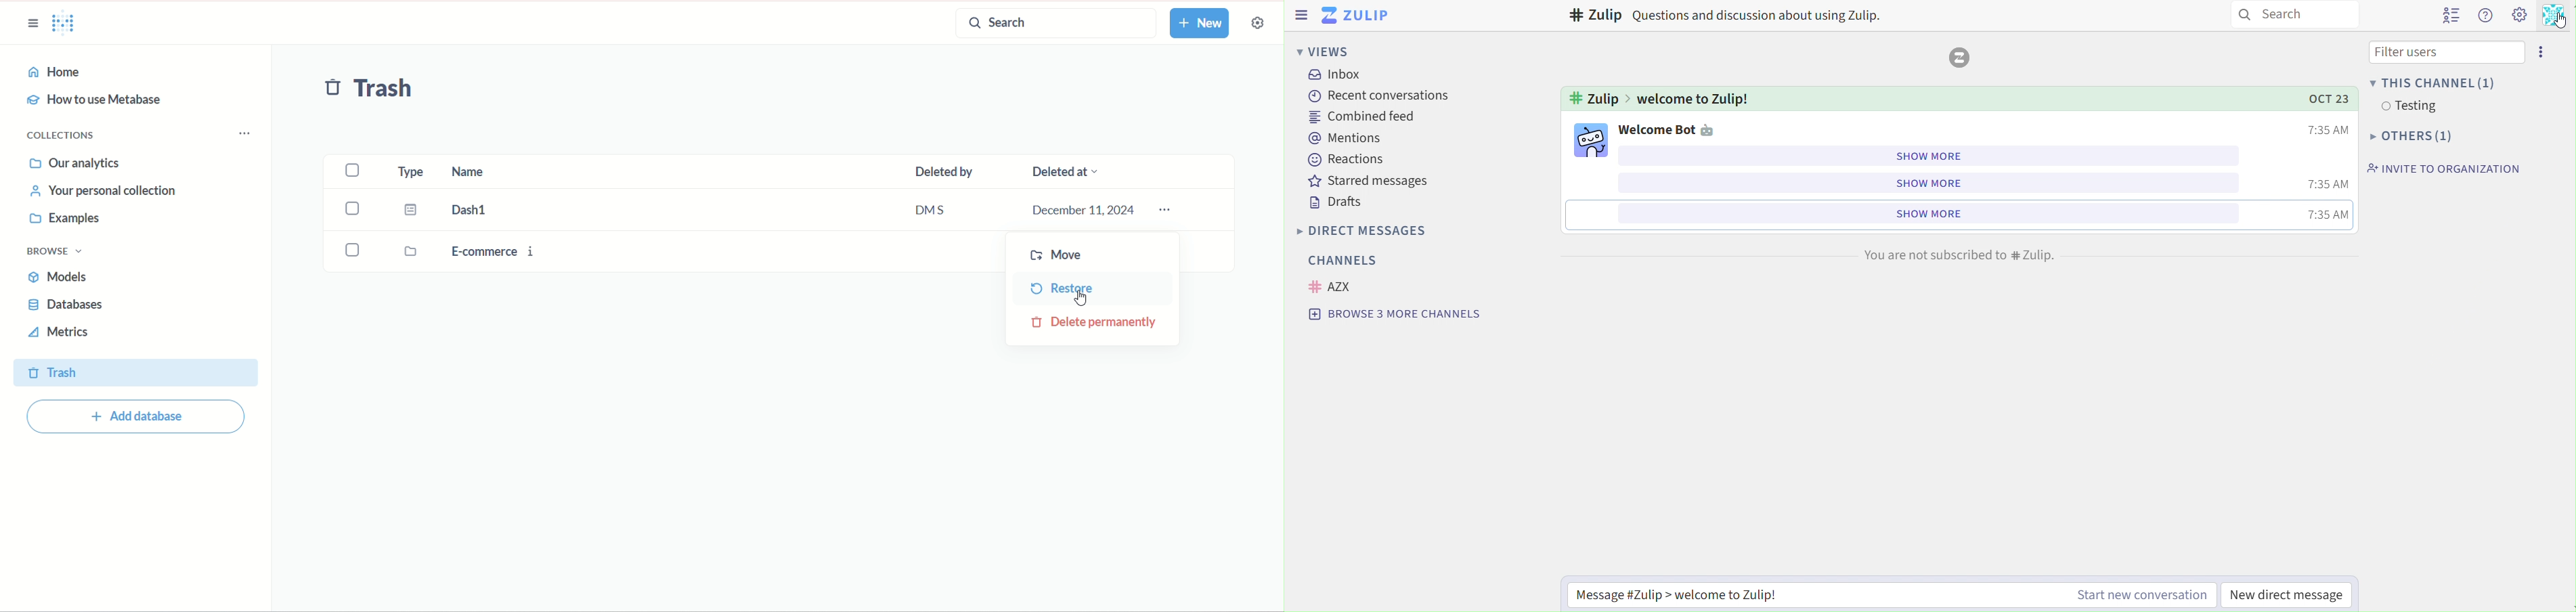 The width and height of the screenshot is (2576, 616). Describe the element at coordinates (2296, 592) in the screenshot. I see `new direct message` at that location.